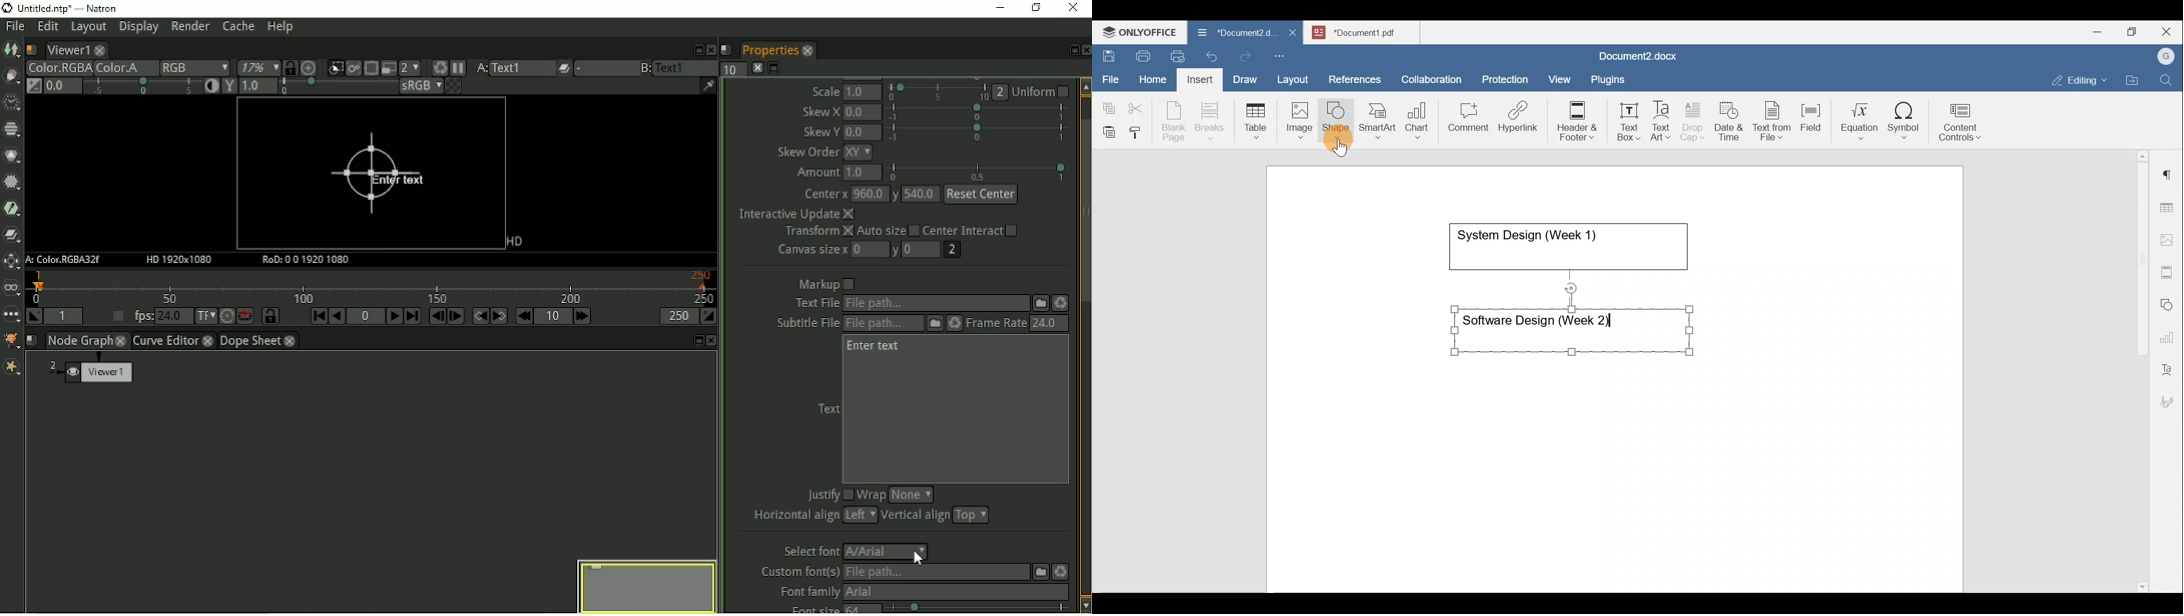  I want to click on Close, so click(2169, 32).